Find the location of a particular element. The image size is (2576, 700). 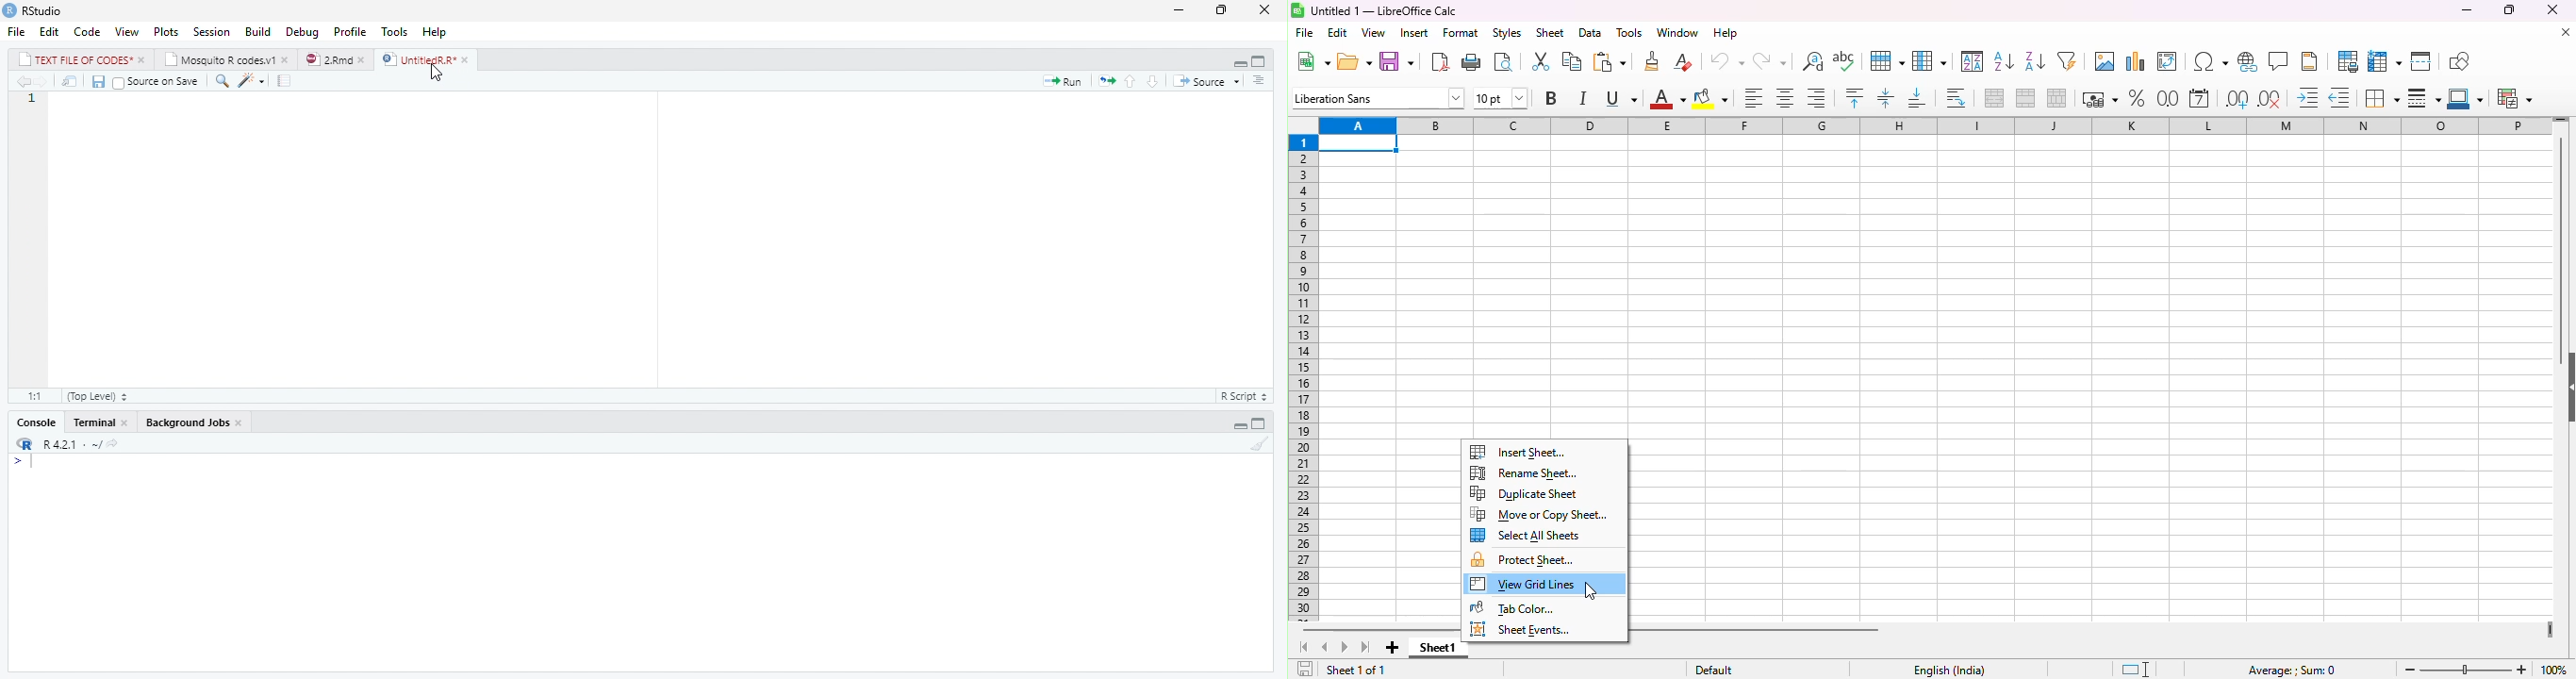

RStudio is located at coordinates (35, 11).